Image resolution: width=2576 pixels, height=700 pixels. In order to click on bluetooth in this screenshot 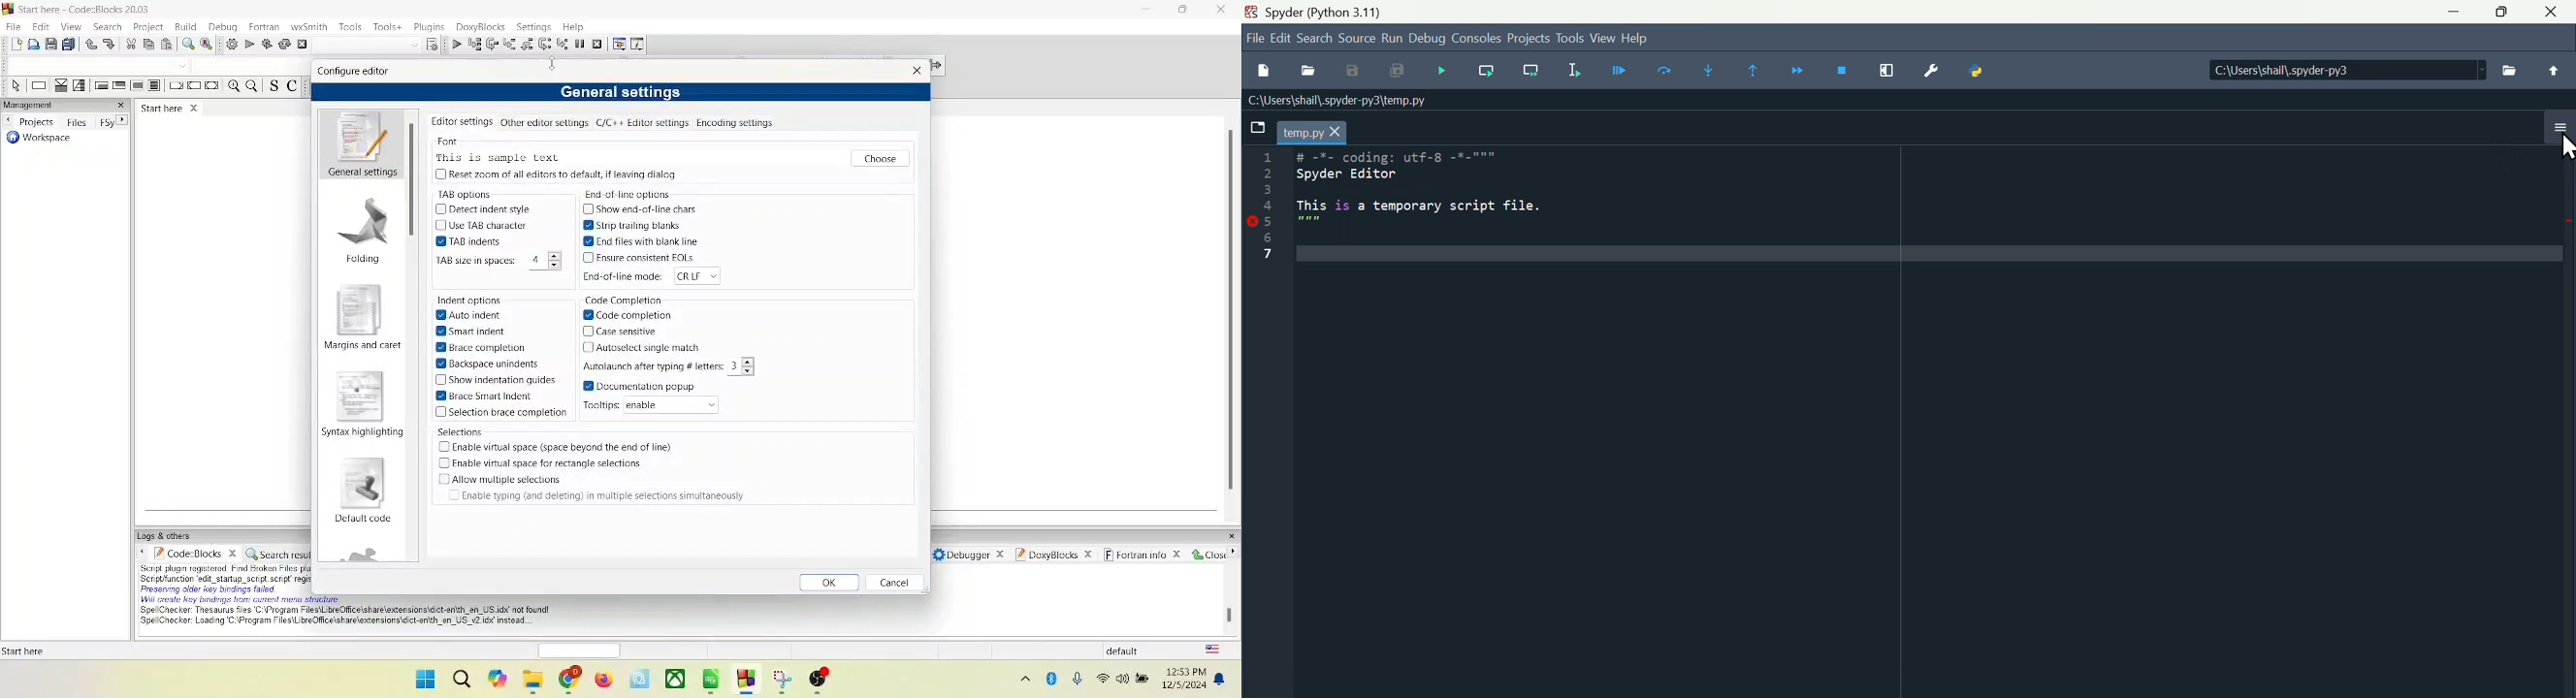, I will do `click(1048, 682)`.